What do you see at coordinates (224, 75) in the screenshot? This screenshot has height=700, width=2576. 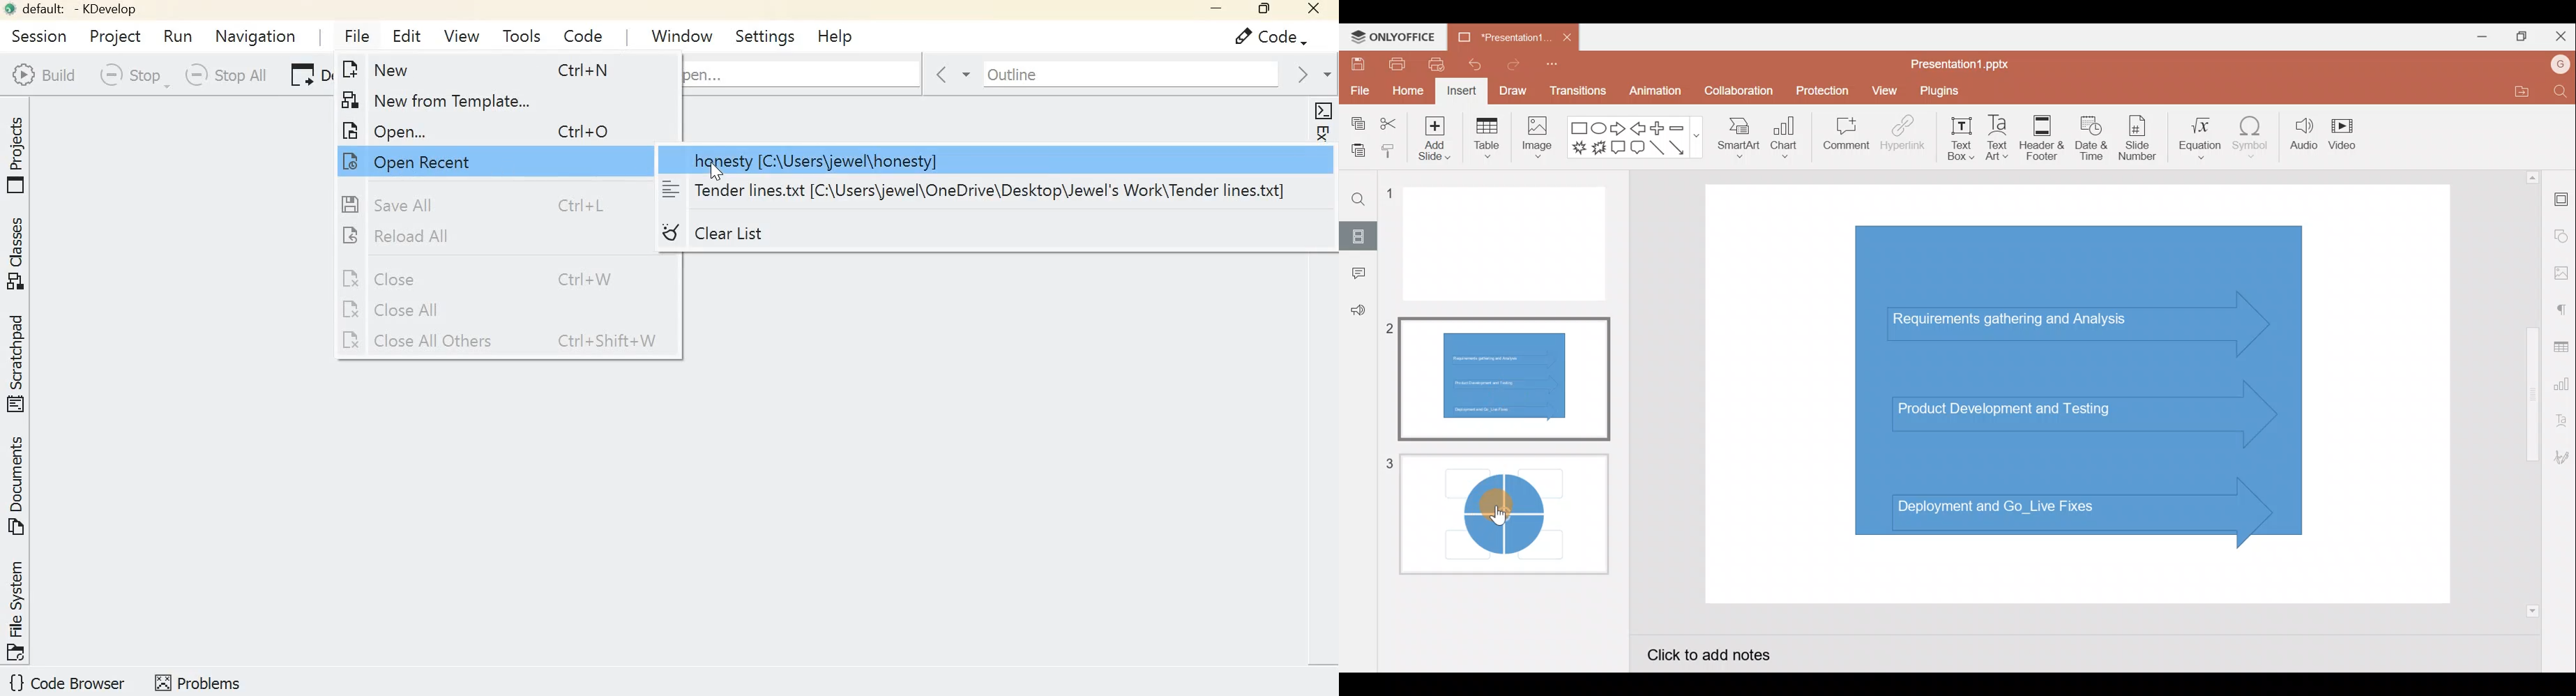 I see `Stop all currently running jobs` at bounding box center [224, 75].